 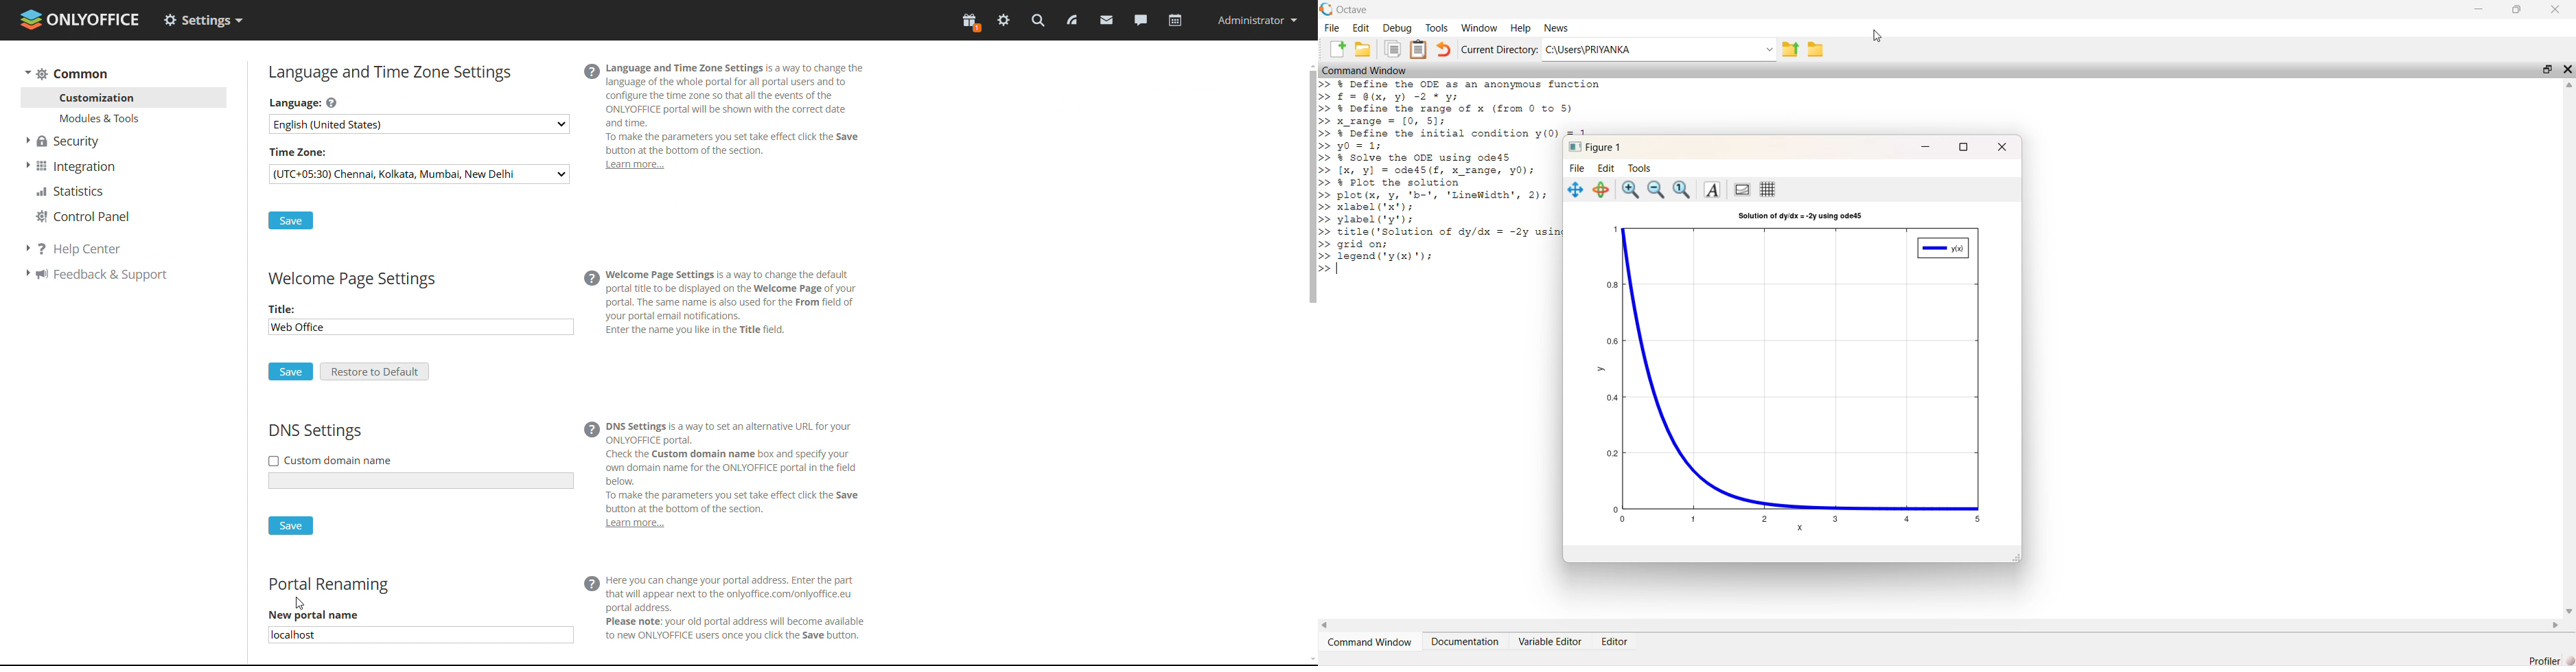 I want to click on portal renaming, so click(x=328, y=586).